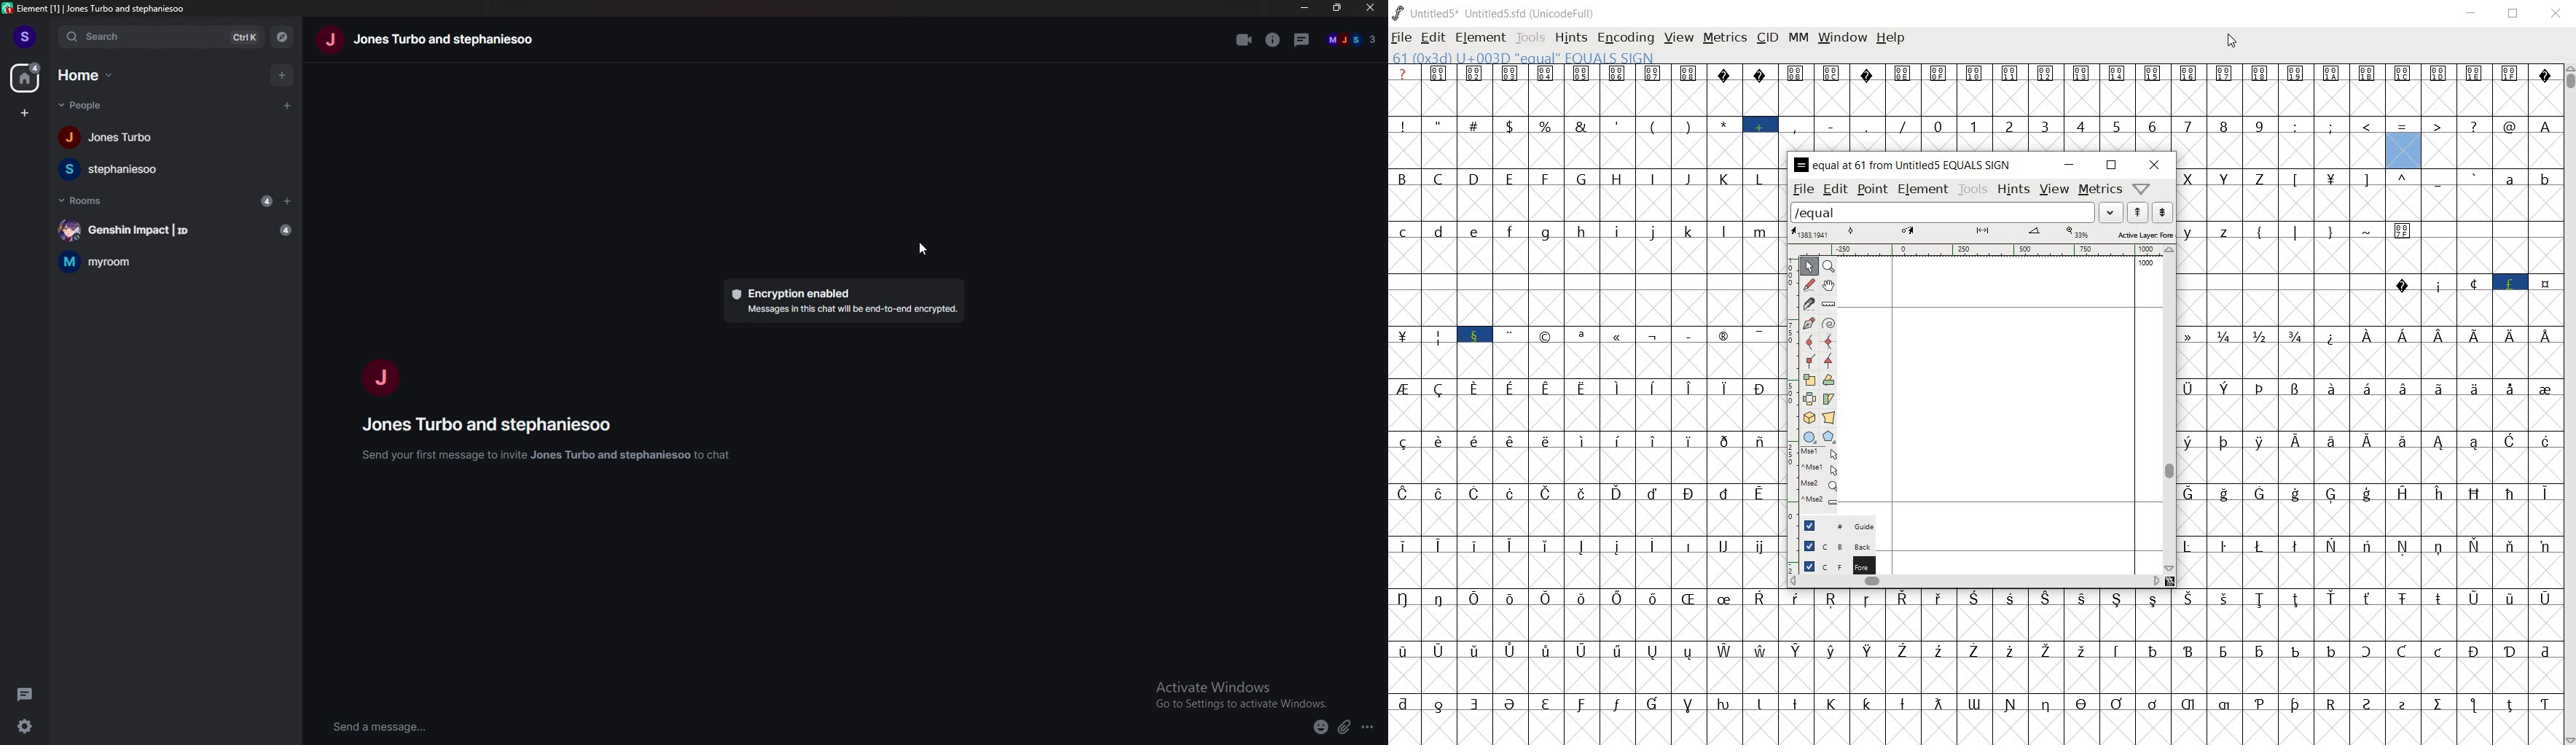  What do you see at coordinates (456, 42) in the screenshot?
I see `jones turbo and stephaniesoo` at bounding box center [456, 42].